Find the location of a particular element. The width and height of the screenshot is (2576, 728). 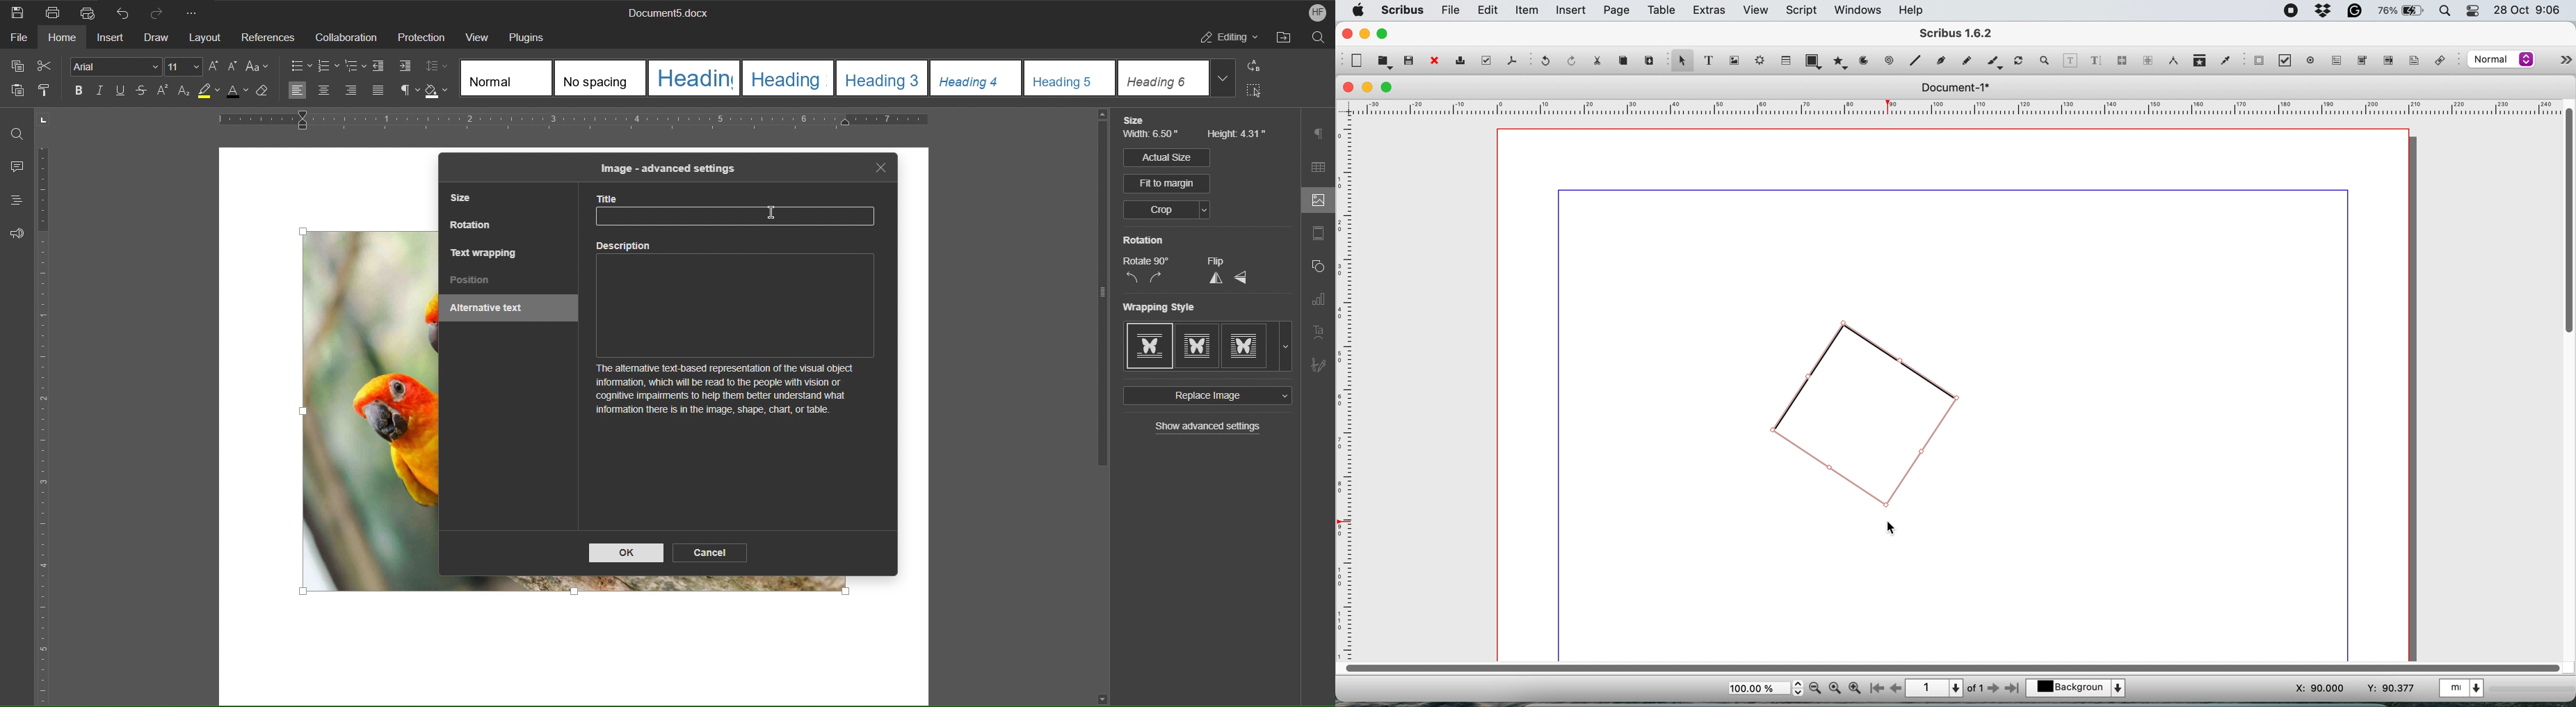

Account is located at coordinates (1313, 13).